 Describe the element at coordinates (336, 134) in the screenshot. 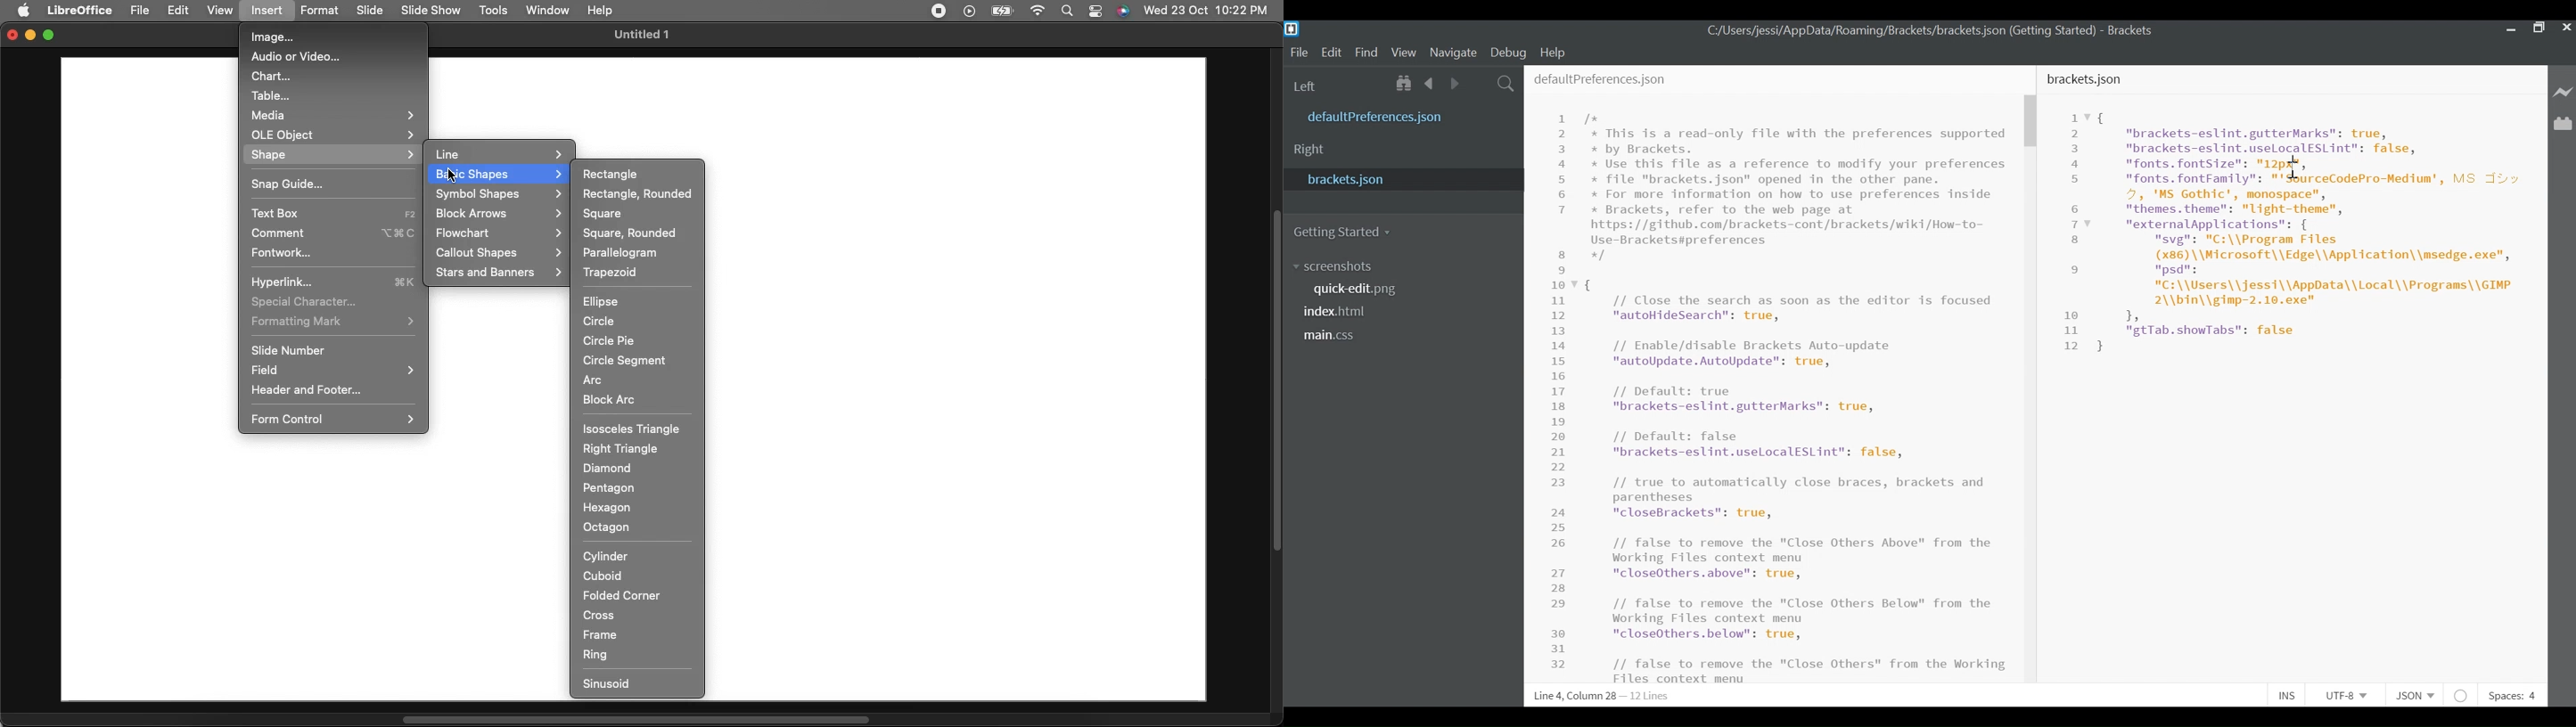

I see `OLE object` at that location.